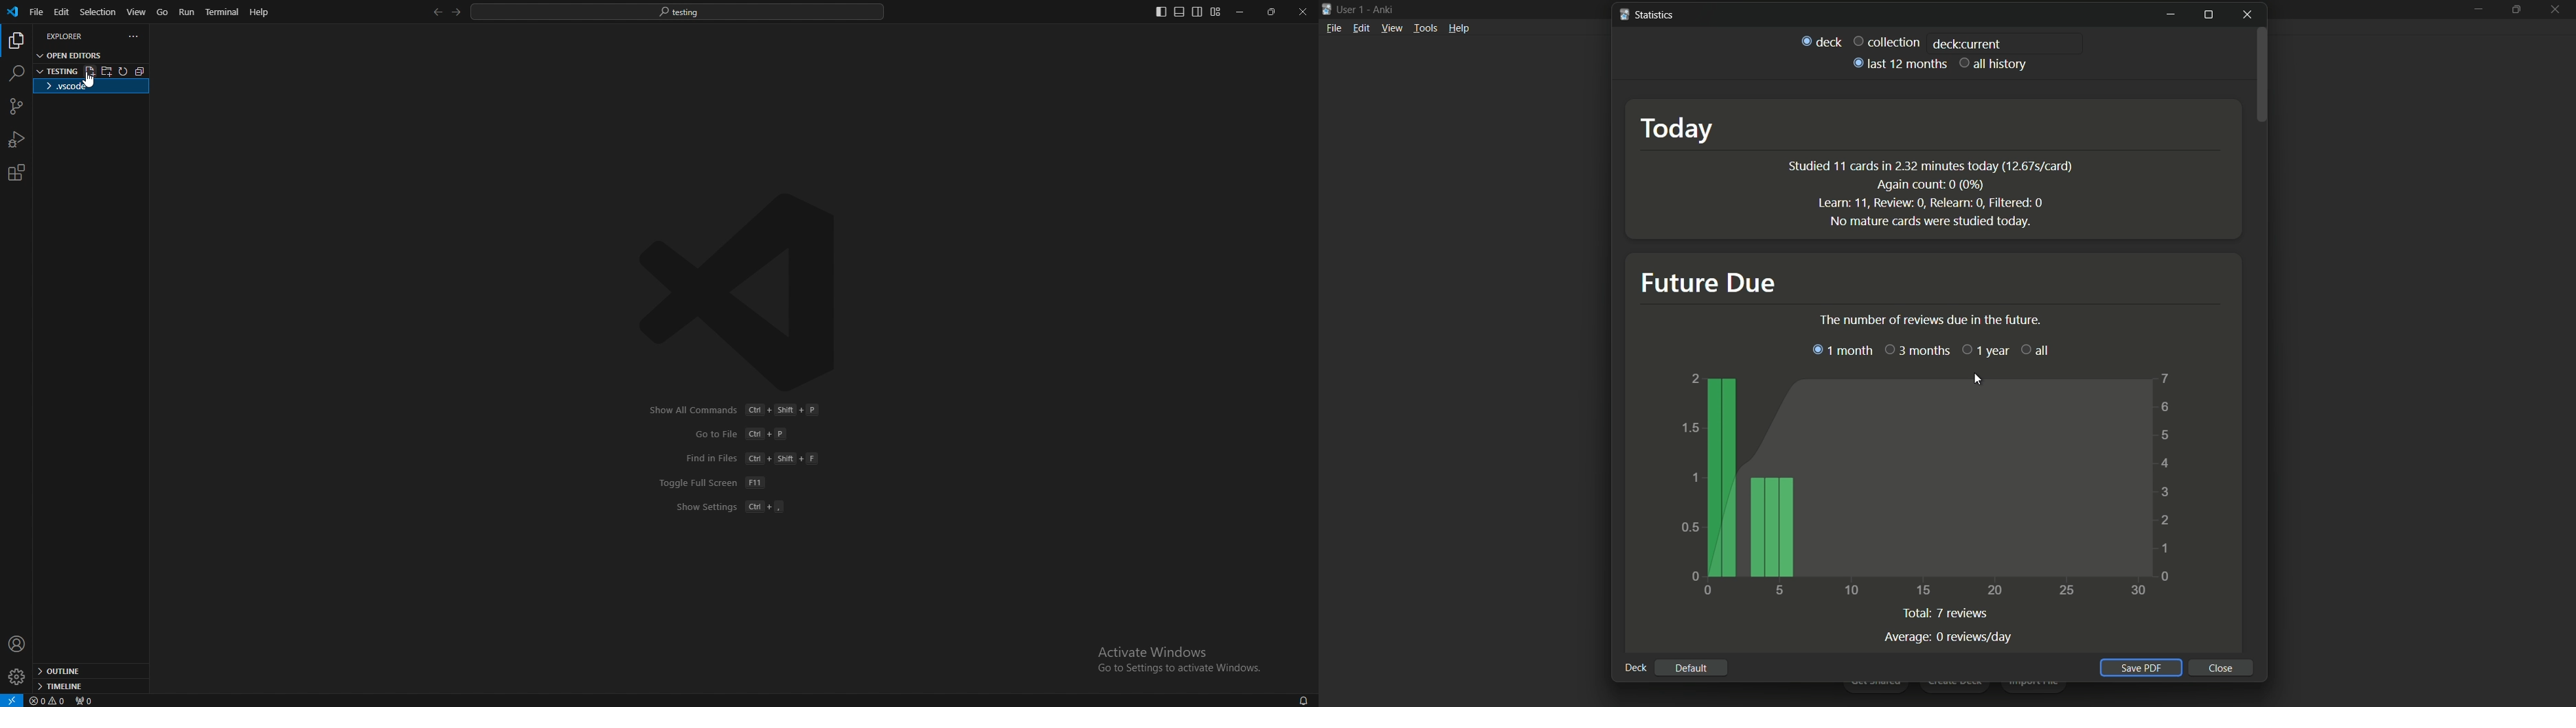  What do you see at coordinates (1459, 27) in the screenshot?
I see `help menu` at bounding box center [1459, 27].